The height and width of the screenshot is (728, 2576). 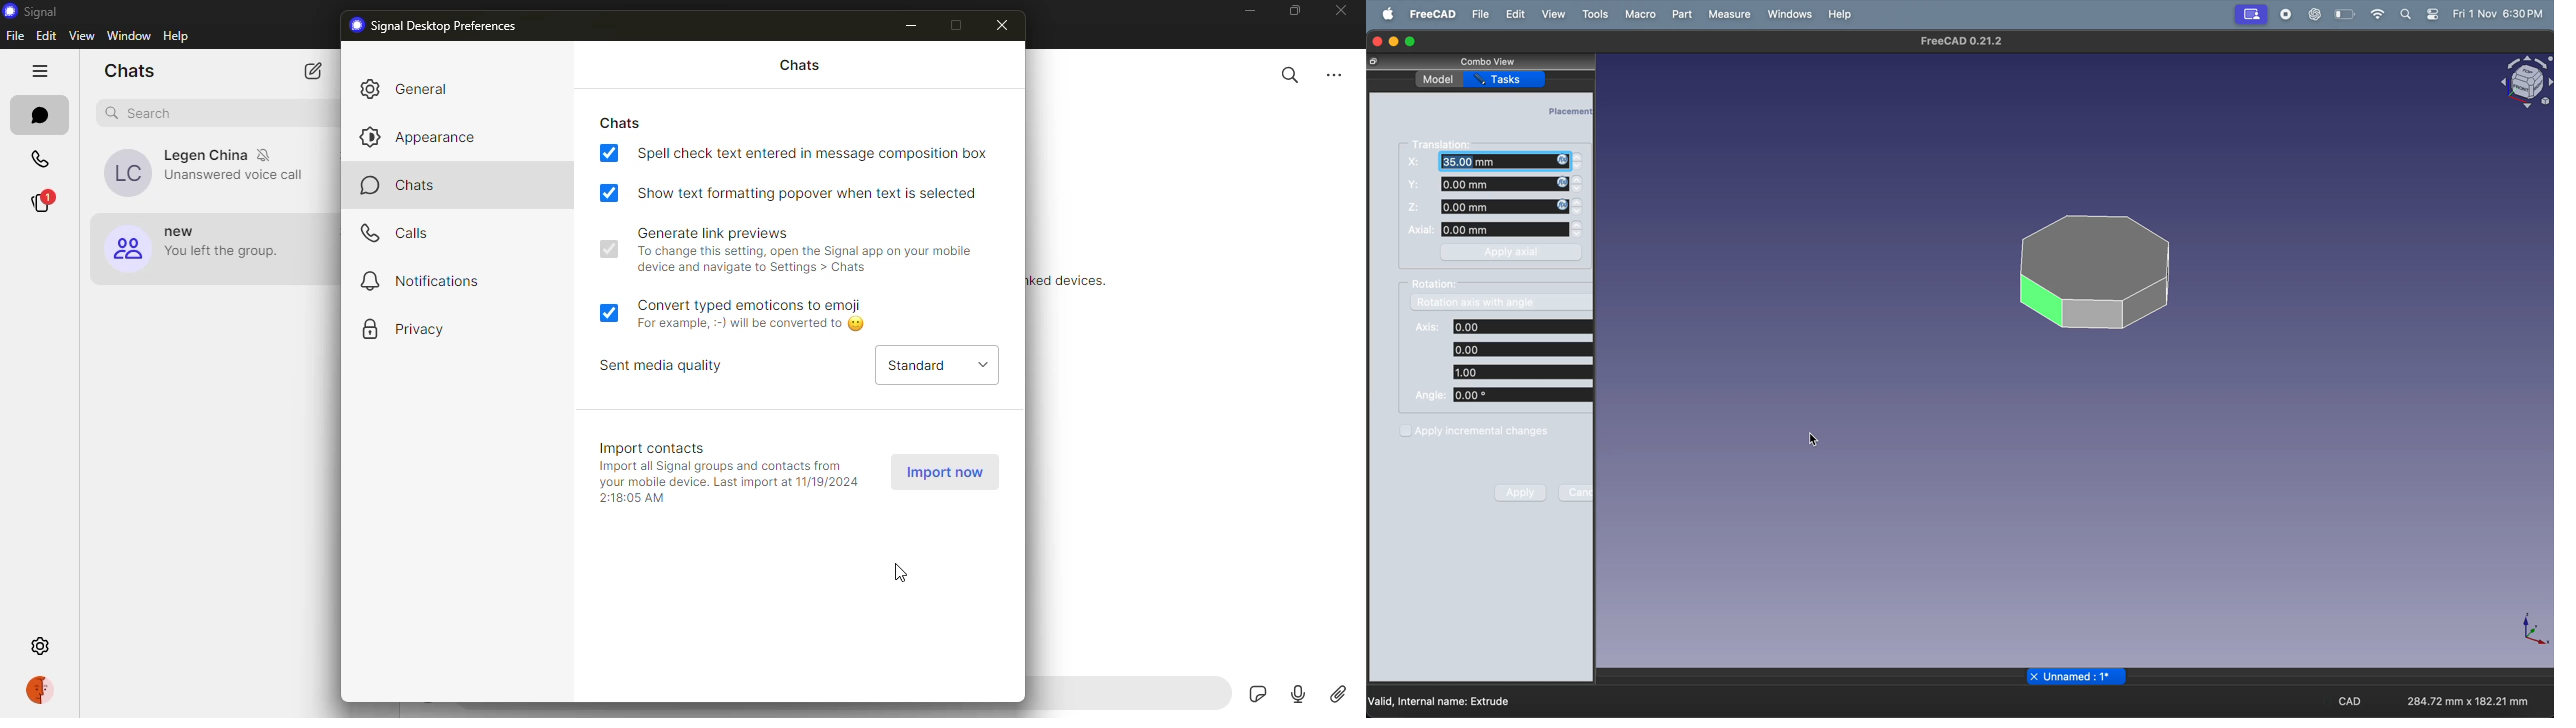 I want to click on wifi, so click(x=2376, y=14).